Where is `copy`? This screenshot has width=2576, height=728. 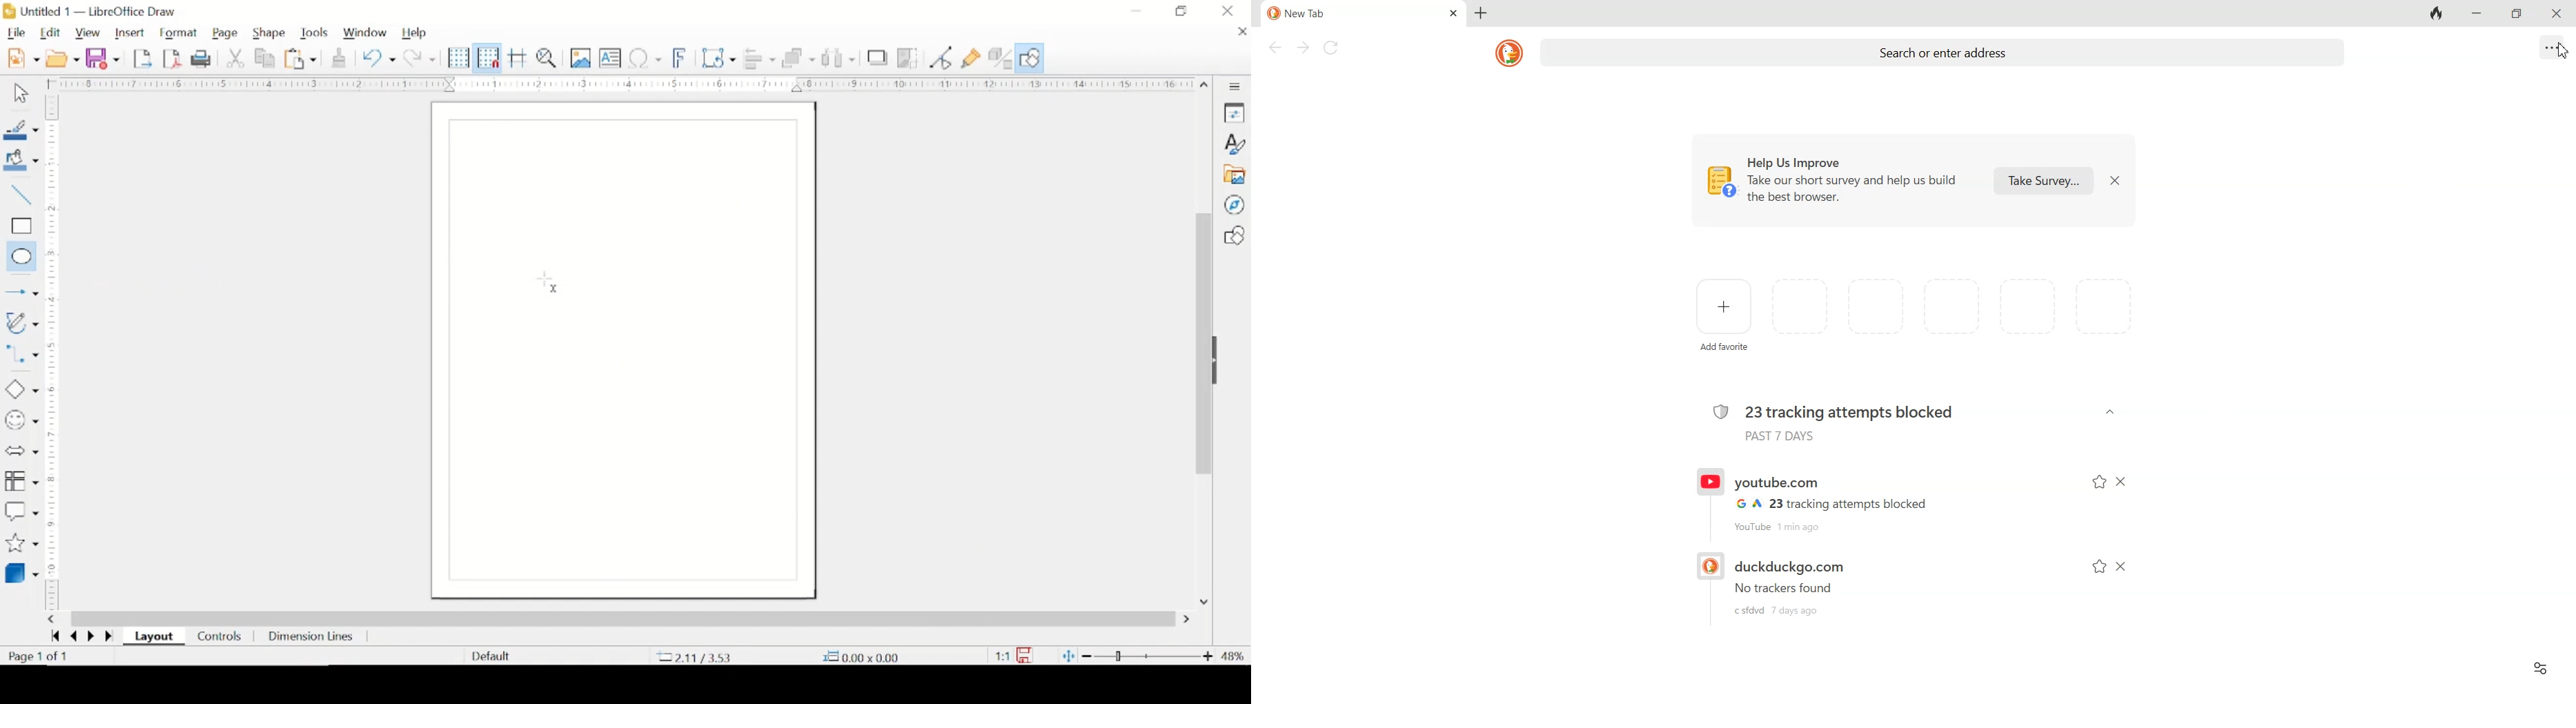
copy is located at coordinates (266, 58).